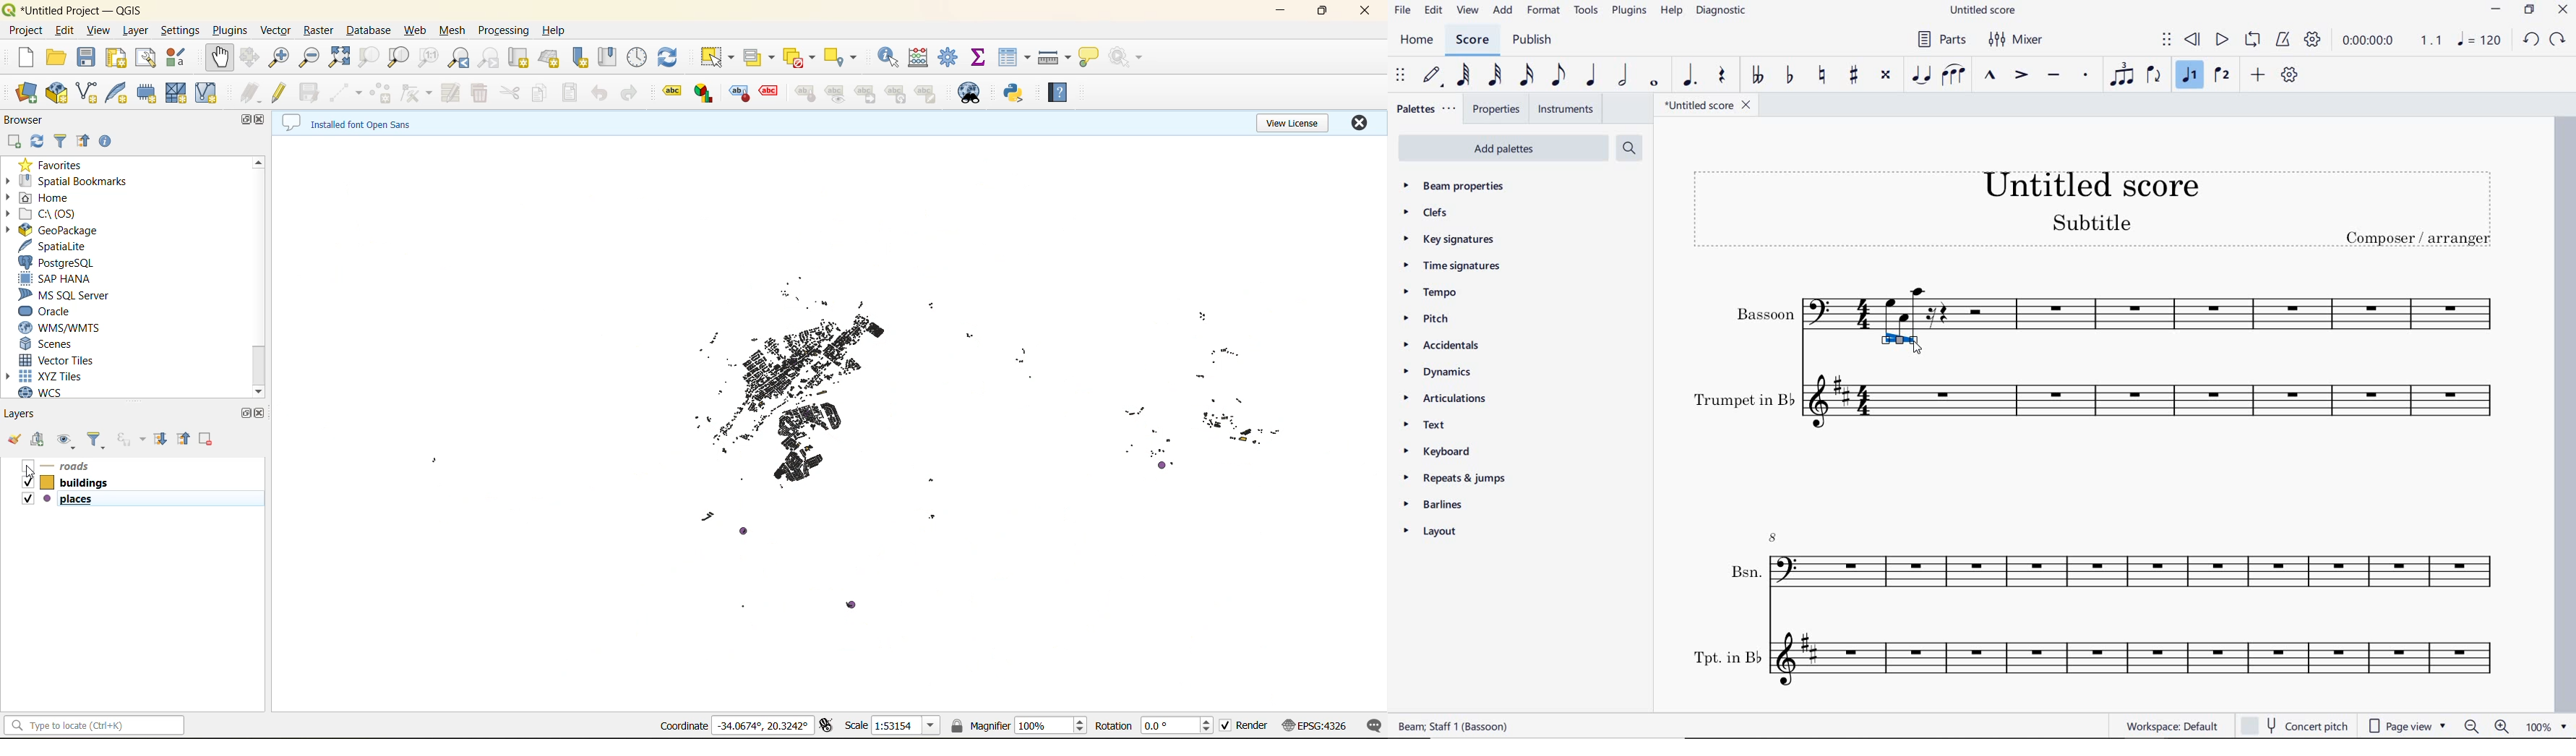 The height and width of the screenshot is (756, 2576). What do you see at coordinates (67, 295) in the screenshot?
I see `ms sql server` at bounding box center [67, 295].